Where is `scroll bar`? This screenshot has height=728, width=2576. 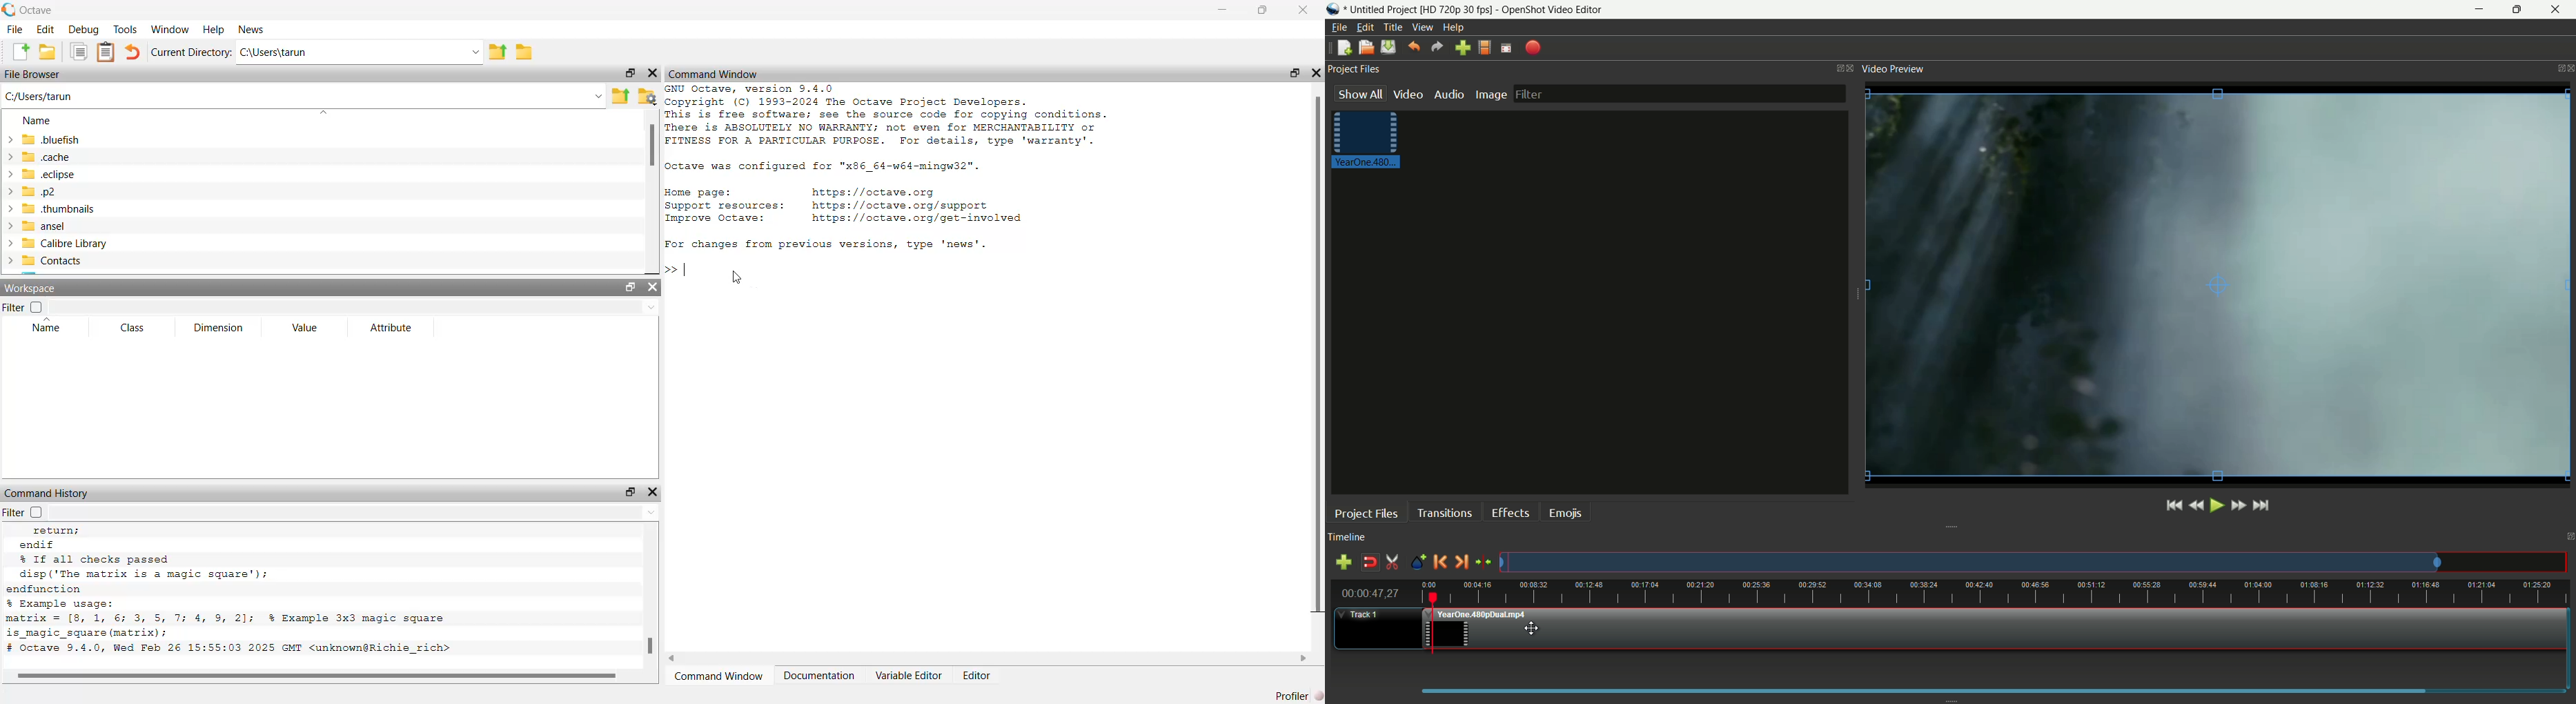 scroll bar is located at coordinates (316, 676).